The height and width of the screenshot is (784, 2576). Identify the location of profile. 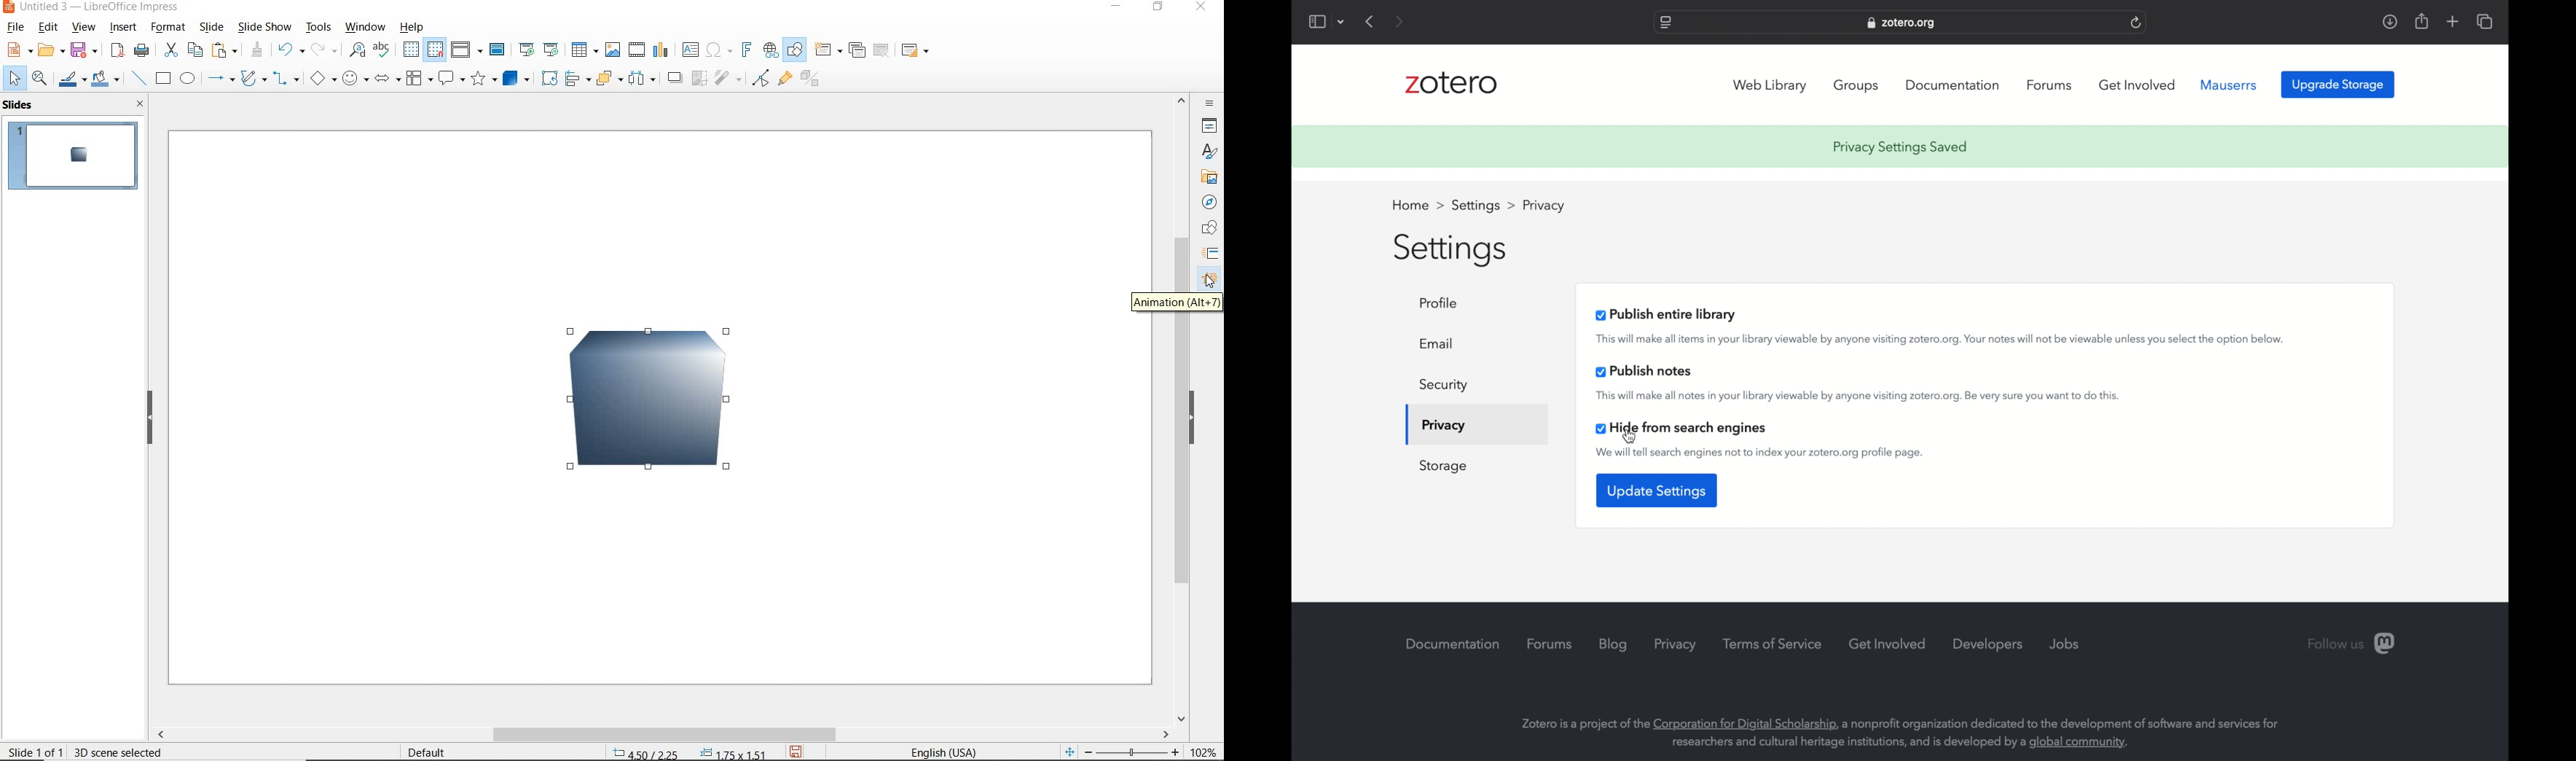
(1441, 303).